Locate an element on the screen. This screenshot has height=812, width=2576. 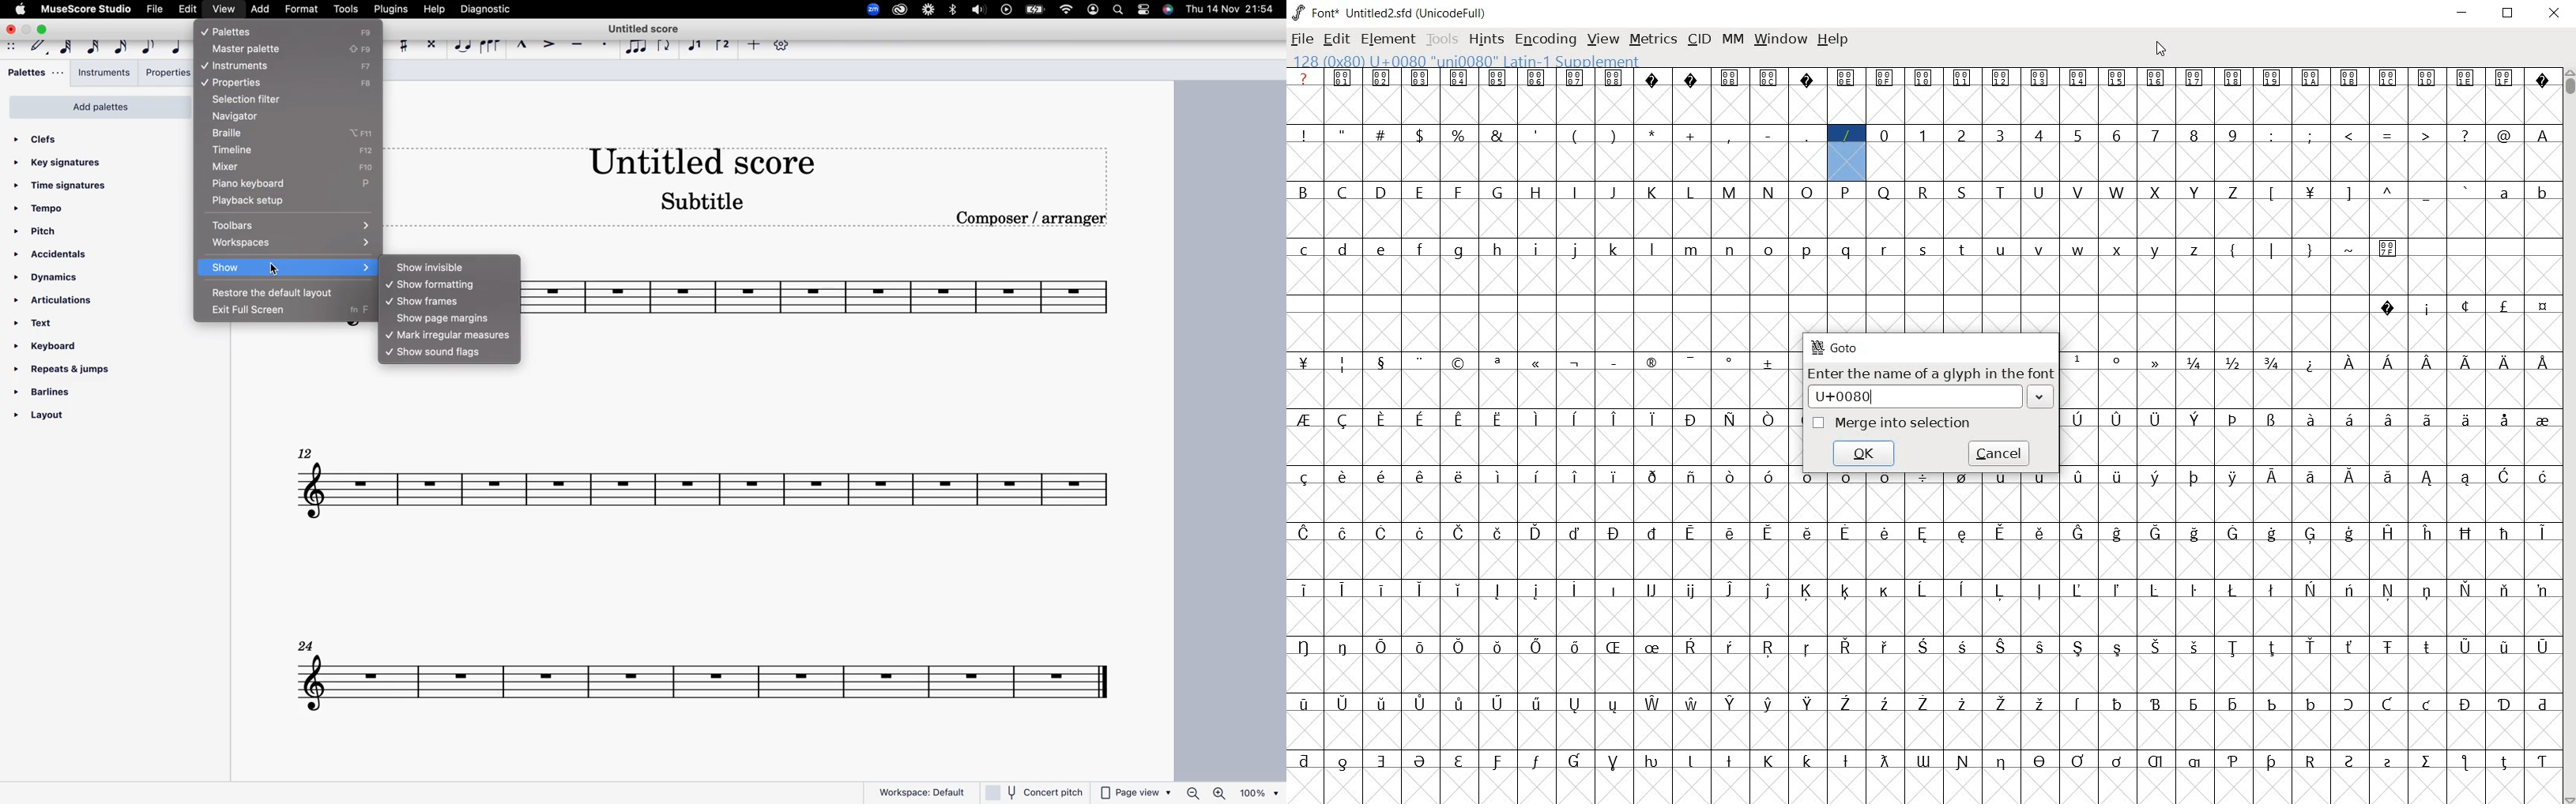
glyph is located at coordinates (2195, 419).